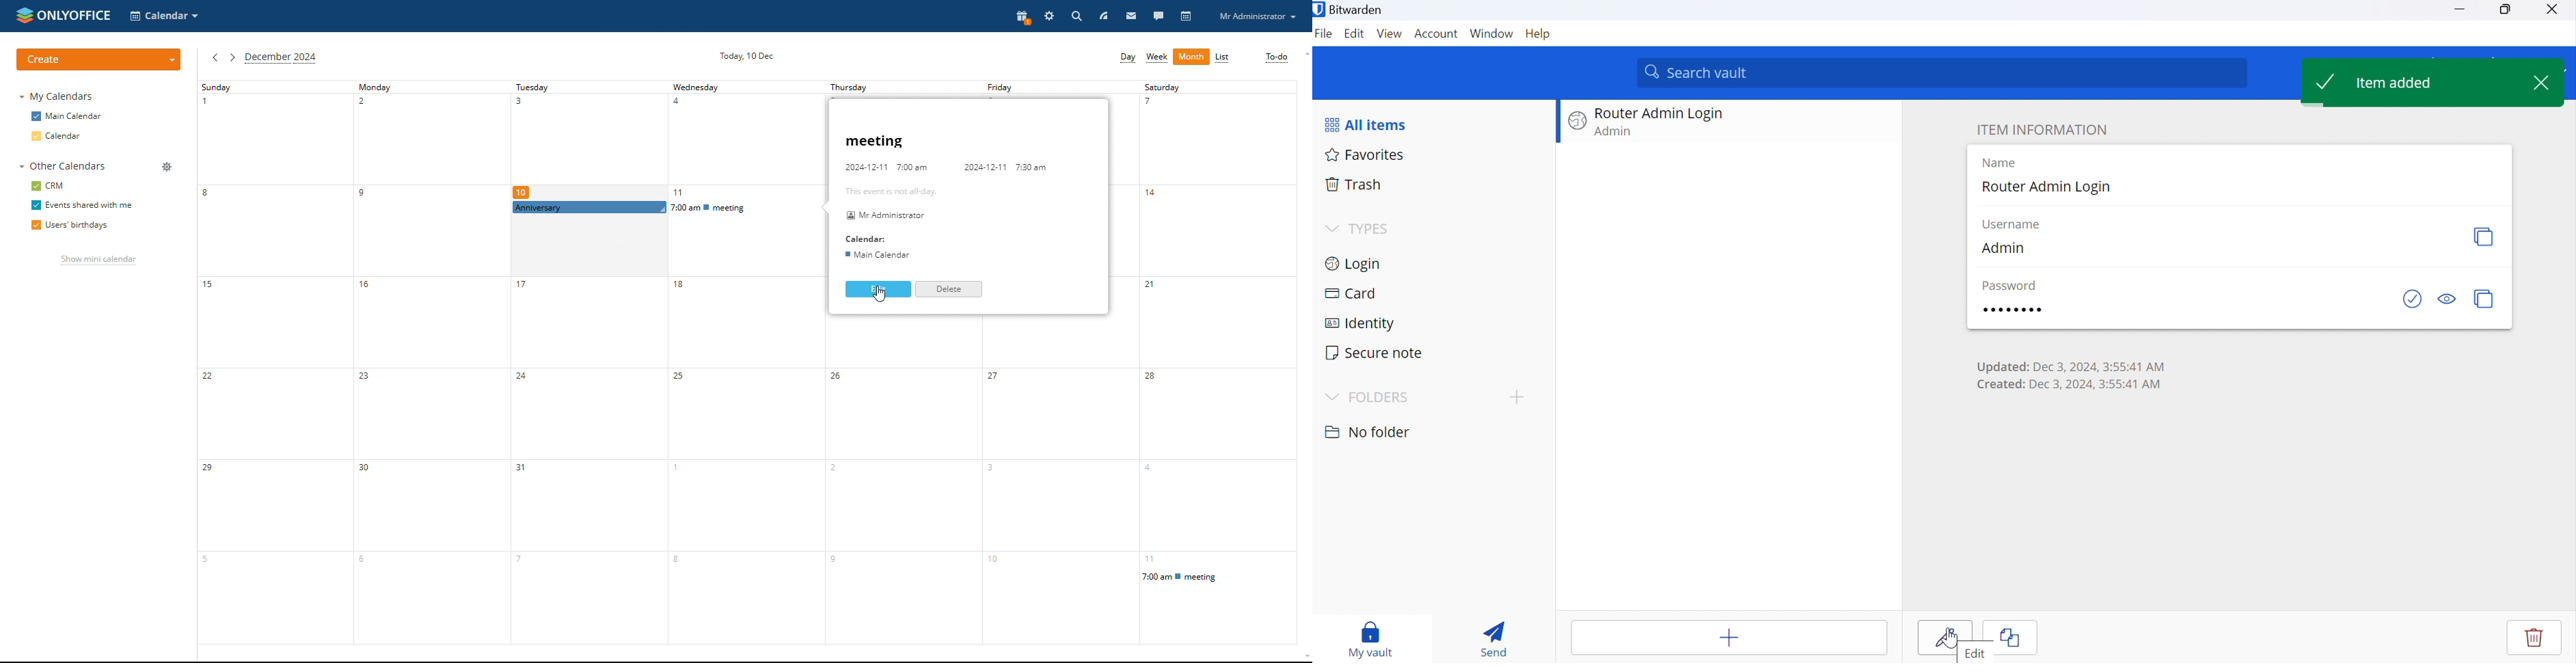 This screenshot has height=672, width=2576. Describe the element at coordinates (1371, 635) in the screenshot. I see `My vault` at that location.